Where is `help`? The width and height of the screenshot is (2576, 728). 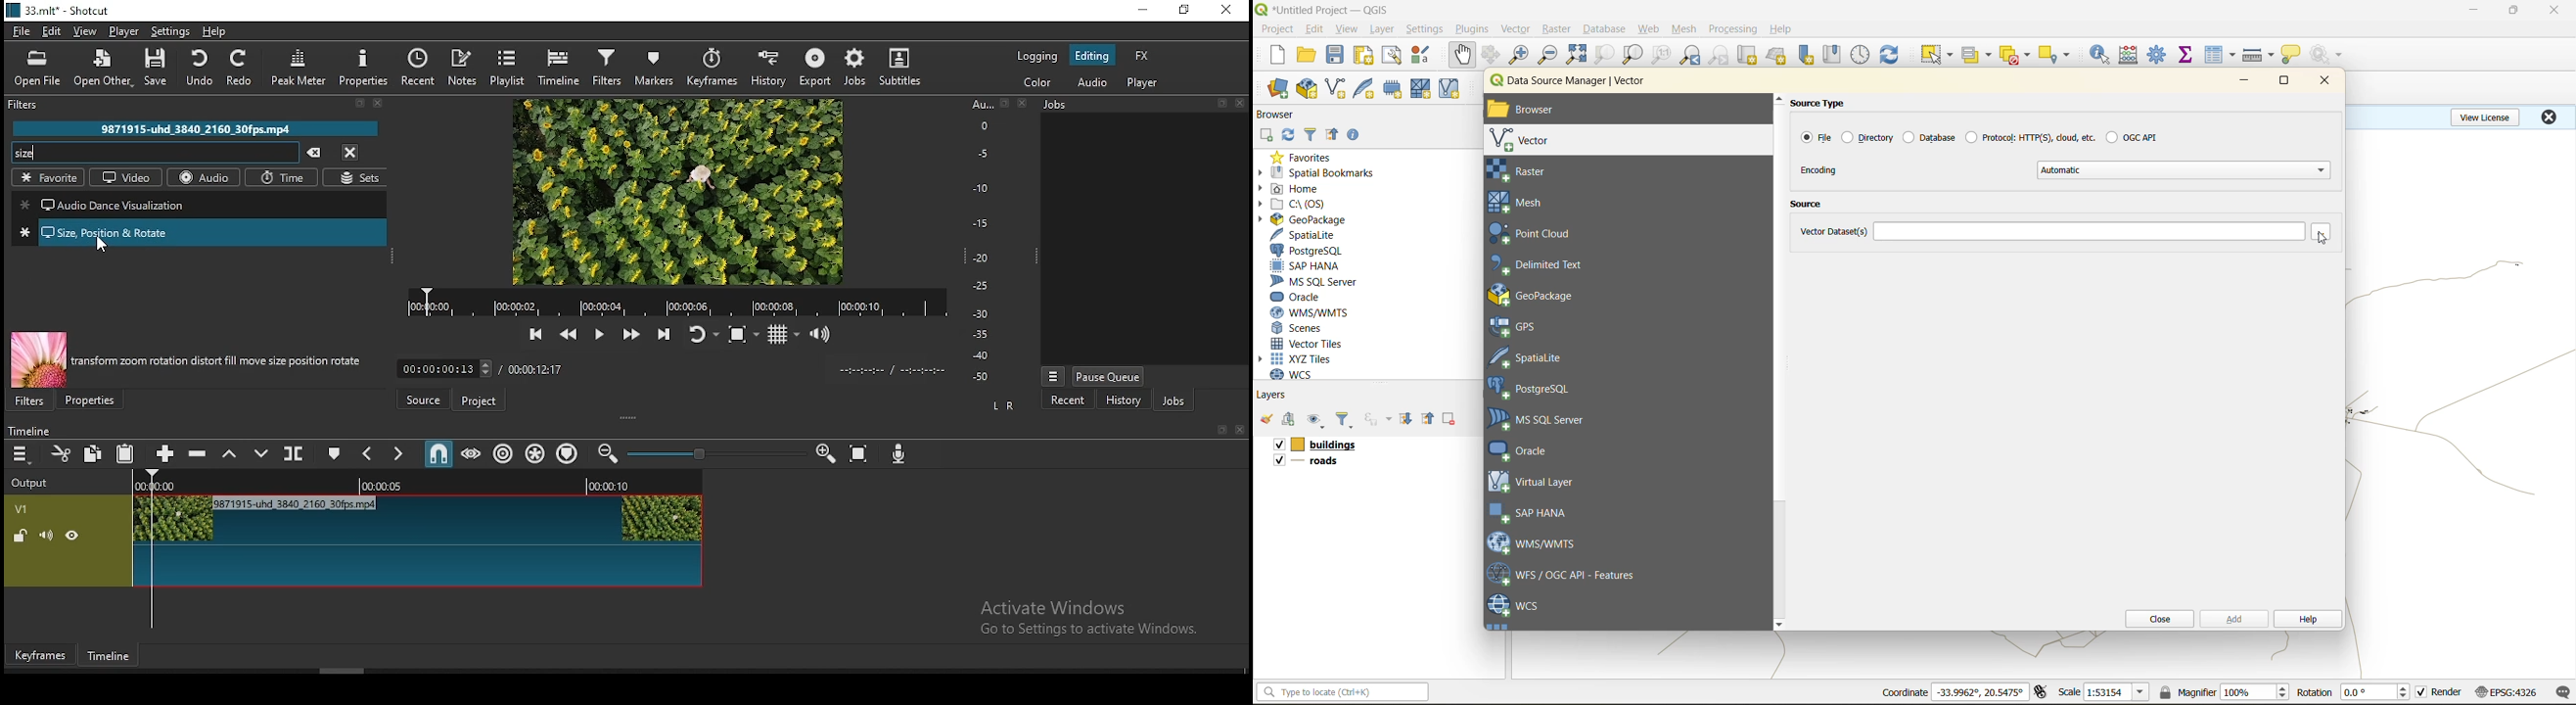 help is located at coordinates (1783, 29).